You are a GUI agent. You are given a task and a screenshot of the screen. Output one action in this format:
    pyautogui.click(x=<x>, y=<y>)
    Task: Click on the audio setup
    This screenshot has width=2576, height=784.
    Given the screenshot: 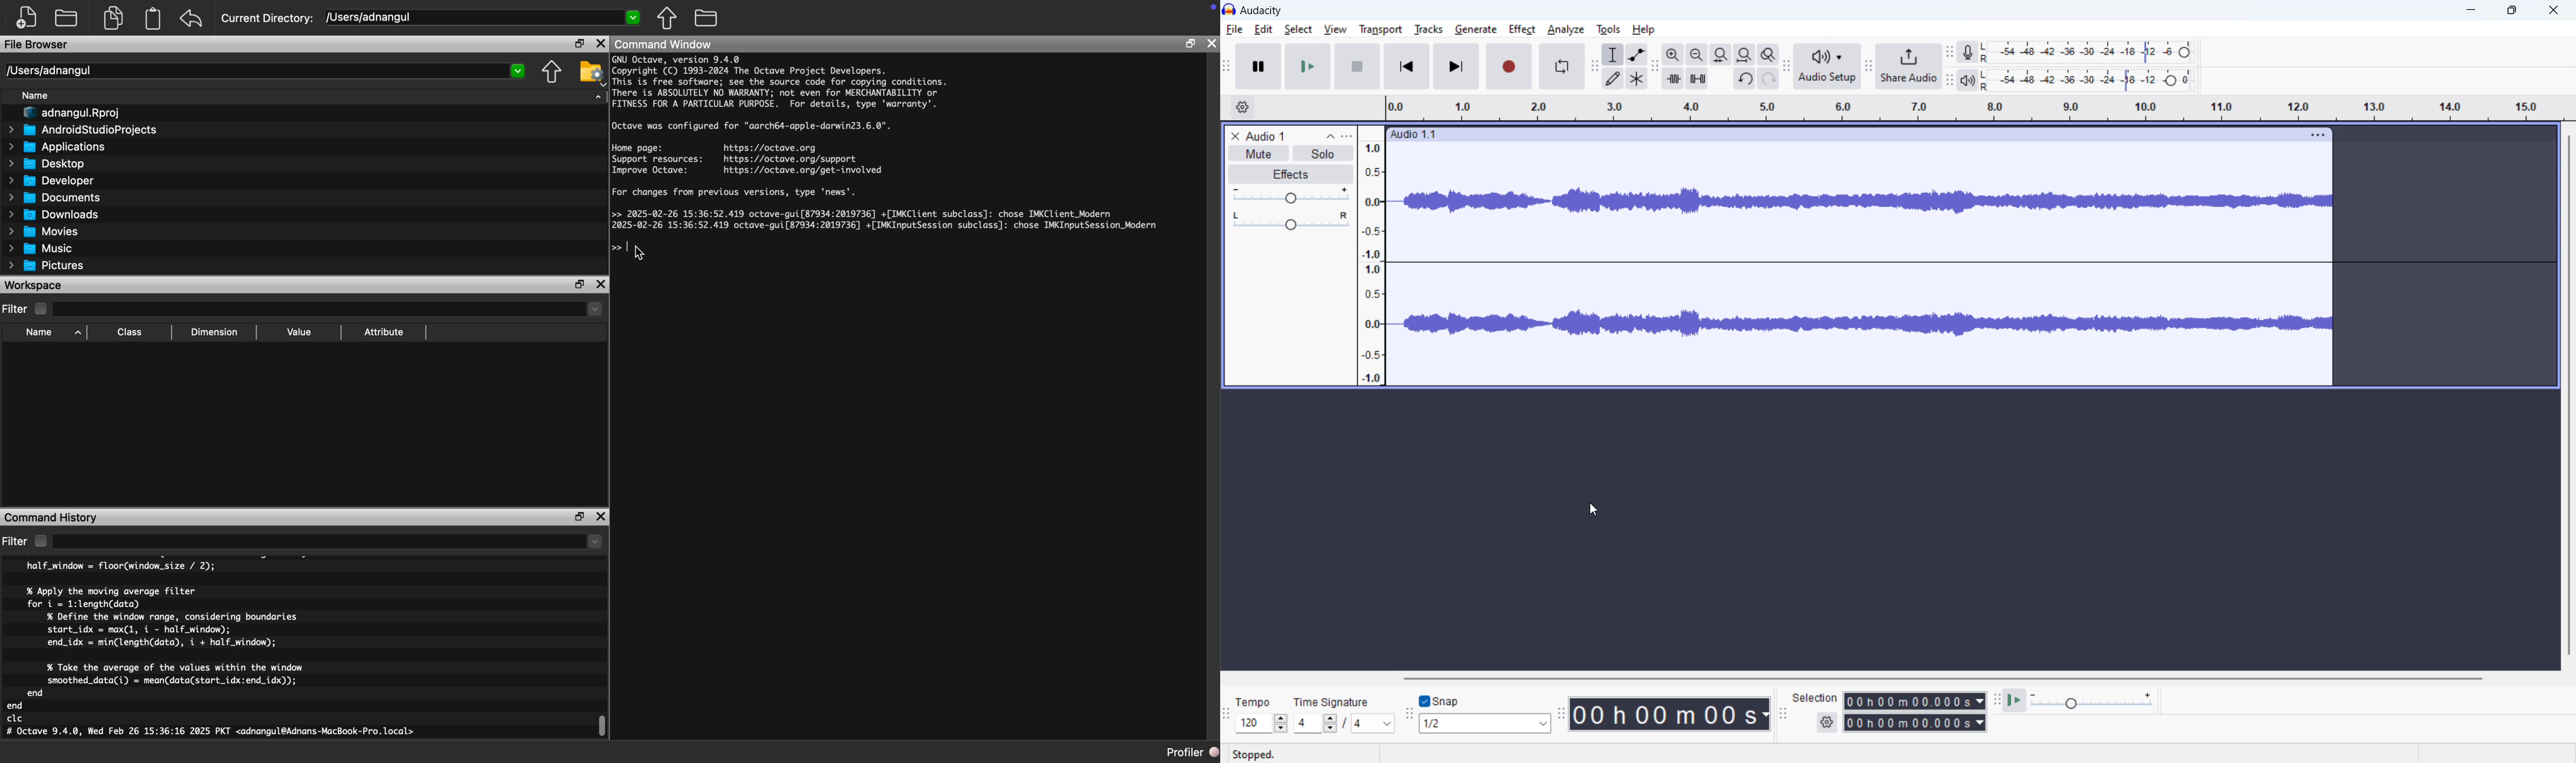 What is the action you would take?
    pyautogui.click(x=1786, y=67)
    